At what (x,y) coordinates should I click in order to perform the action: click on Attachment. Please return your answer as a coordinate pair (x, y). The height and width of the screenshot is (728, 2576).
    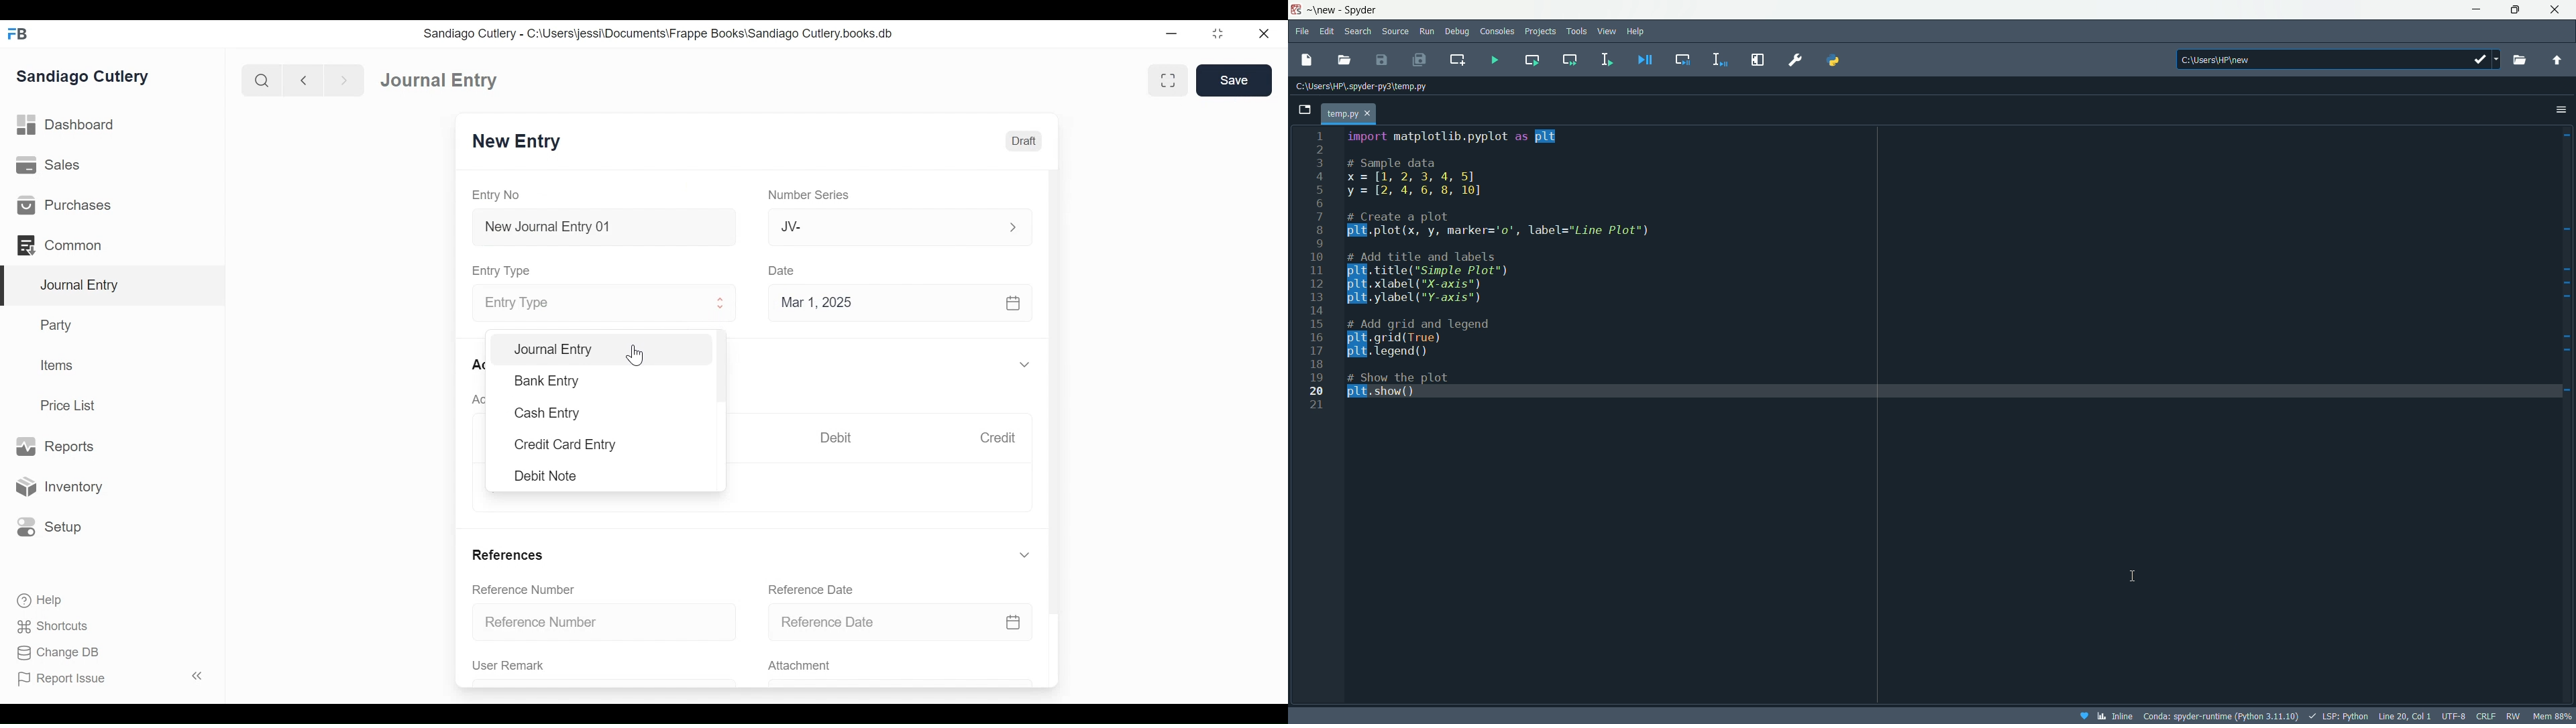
    Looking at the image, I should click on (900, 666).